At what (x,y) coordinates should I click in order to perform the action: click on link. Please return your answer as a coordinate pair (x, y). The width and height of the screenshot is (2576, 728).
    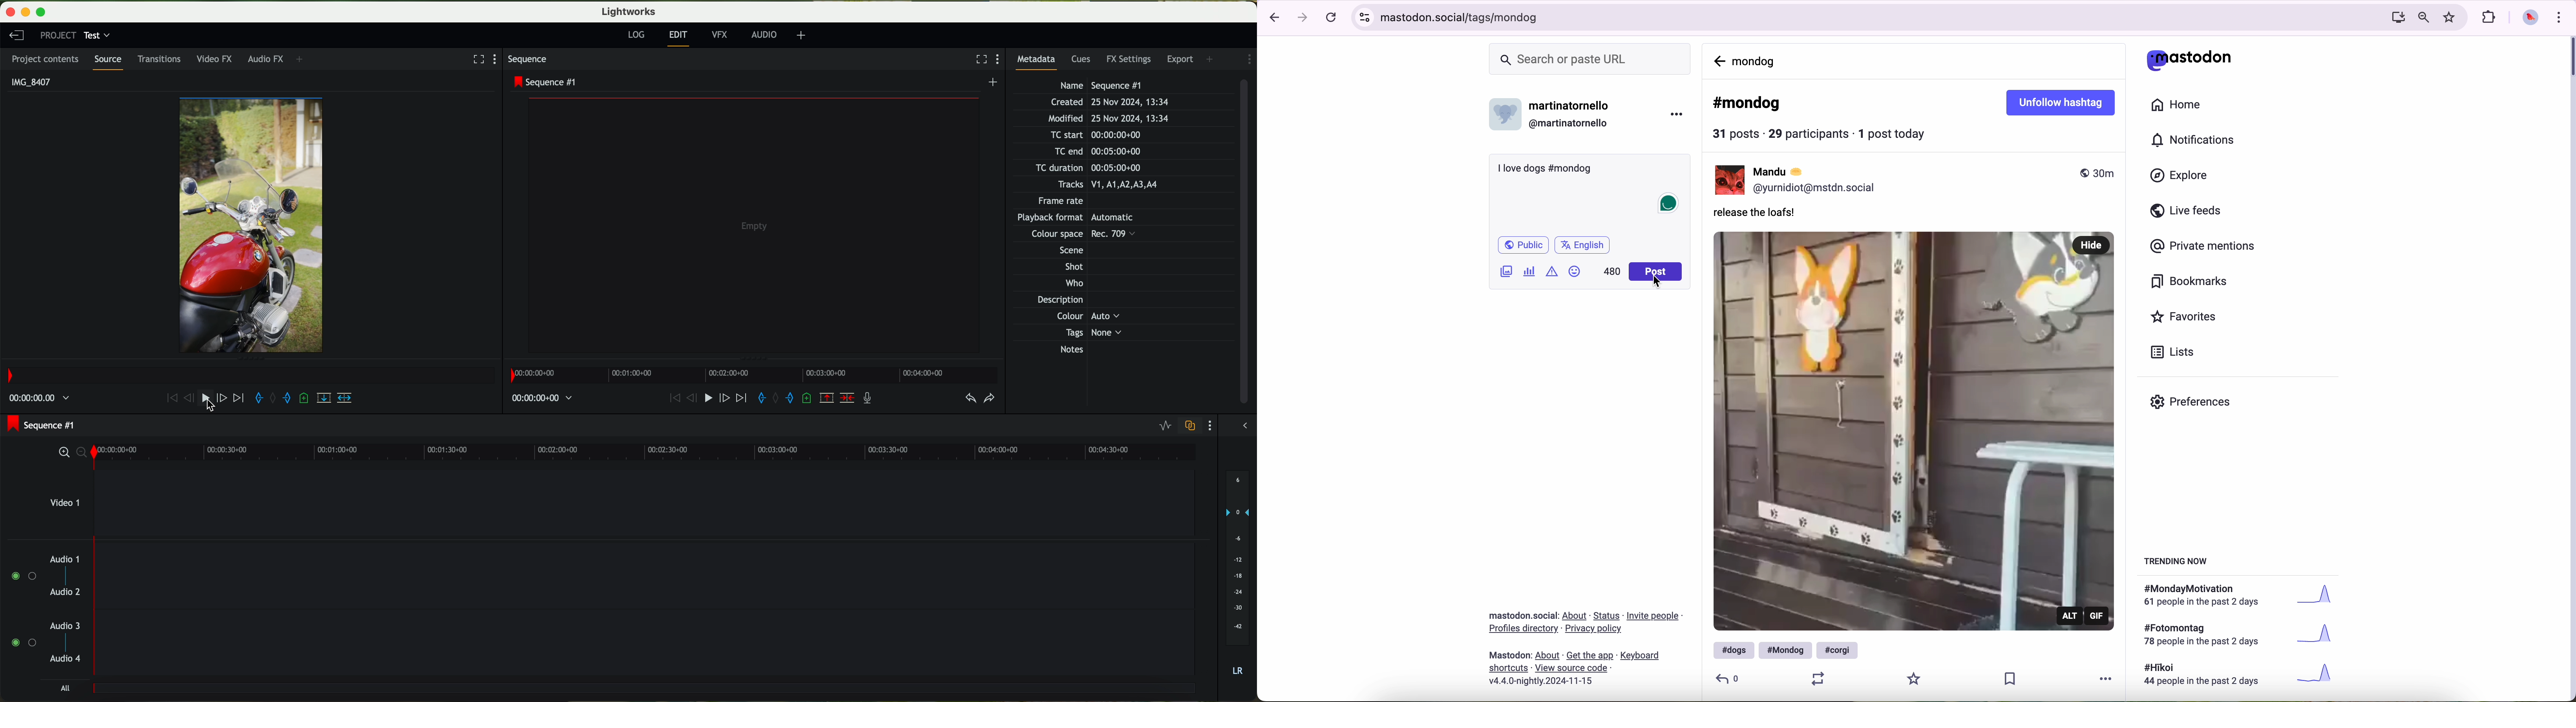
    Looking at the image, I should click on (1575, 616).